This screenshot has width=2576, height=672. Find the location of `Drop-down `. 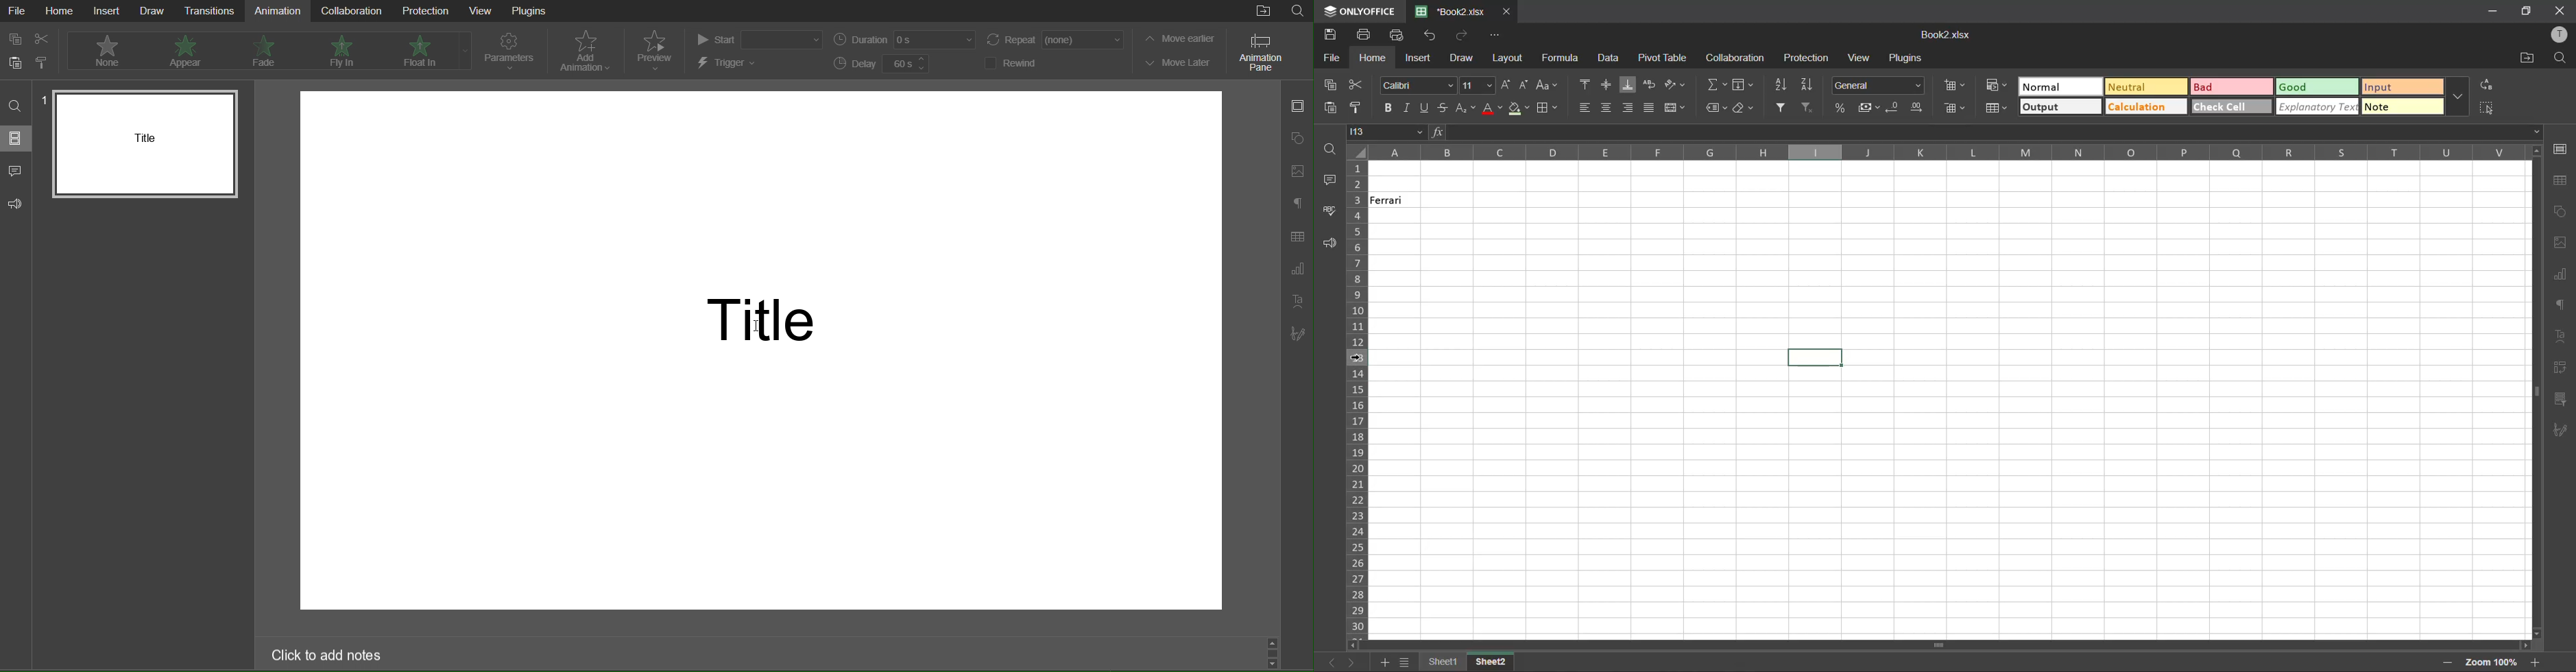

Drop-down  is located at coordinates (2539, 131).